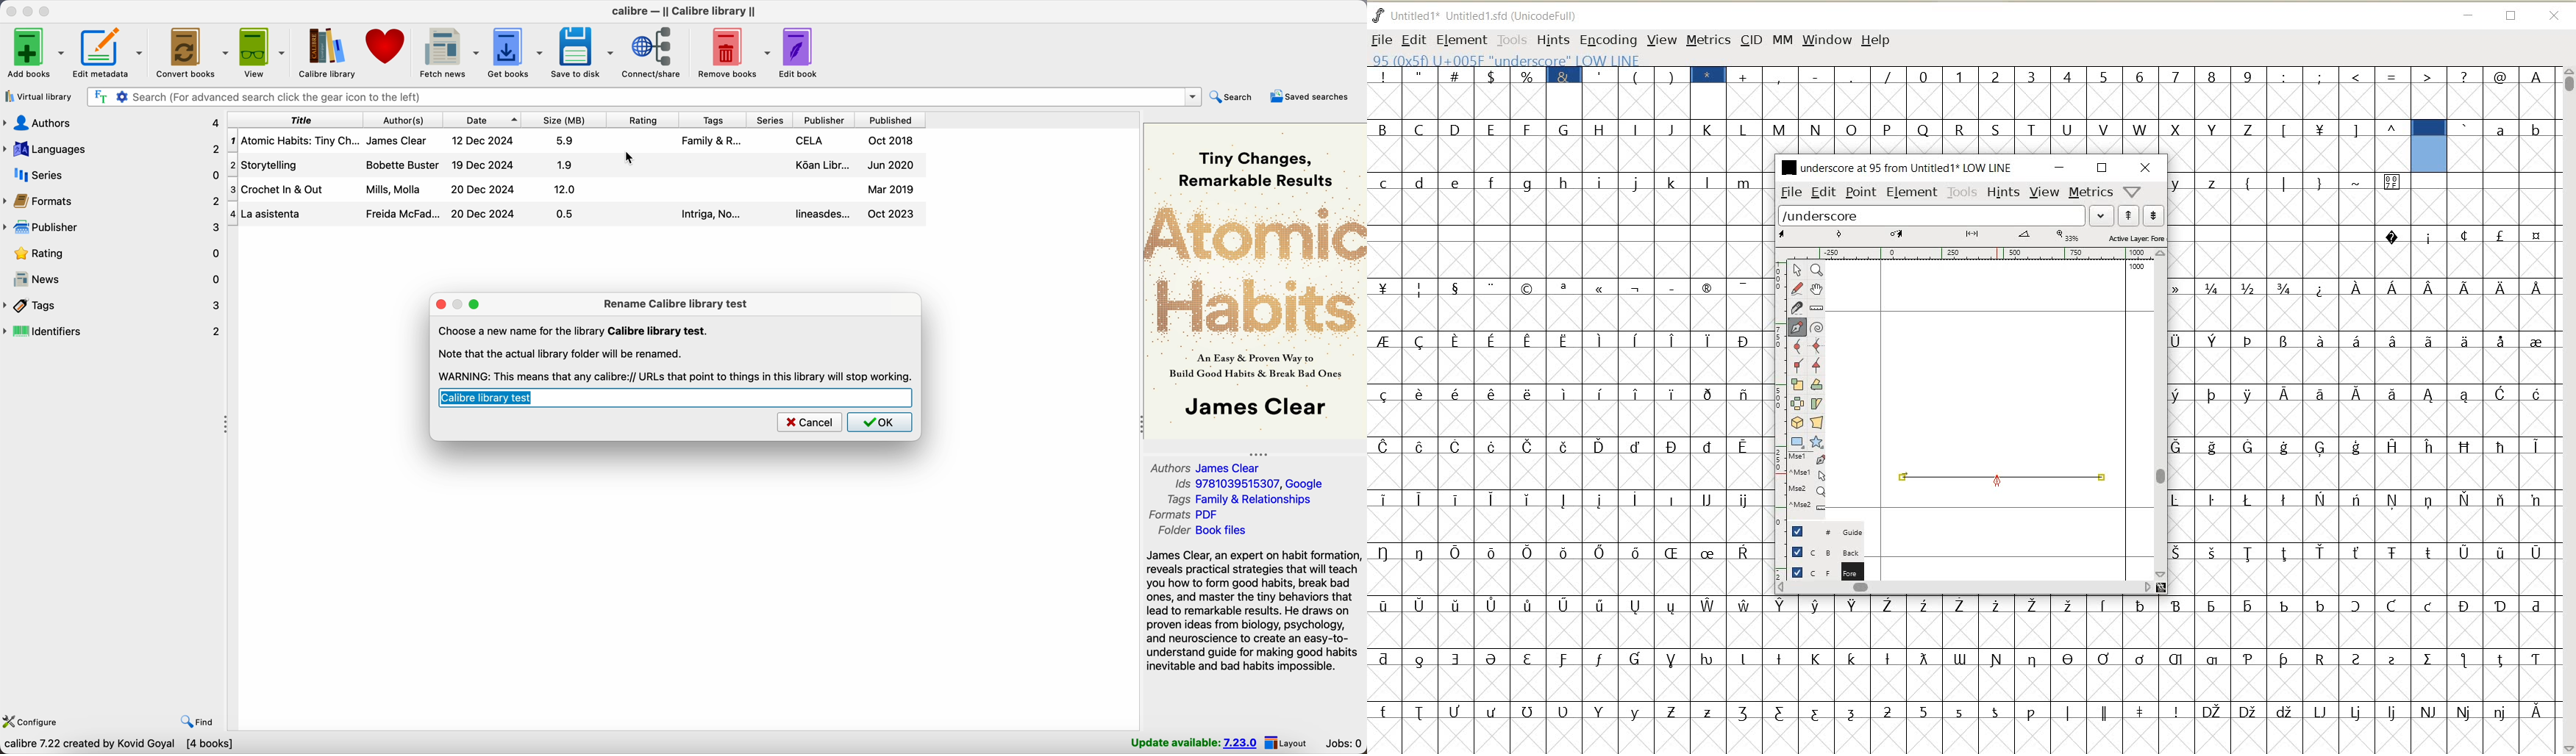  Describe the element at coordinates (677, 305) in the screenshot. I see `rename Calibre library test` at that location.